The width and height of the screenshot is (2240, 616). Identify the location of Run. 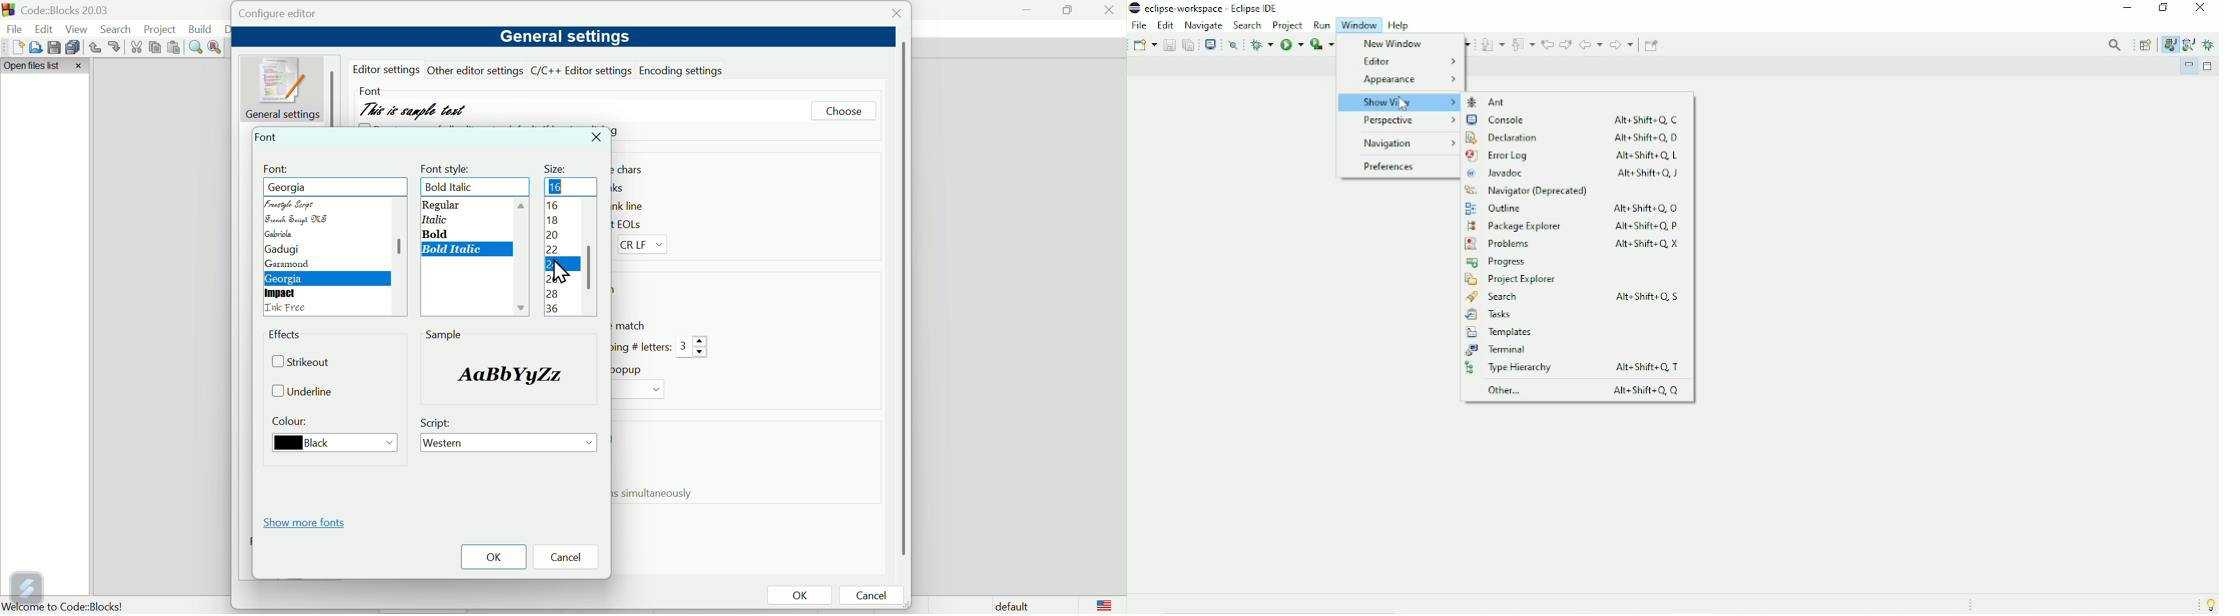
(1321, 25).